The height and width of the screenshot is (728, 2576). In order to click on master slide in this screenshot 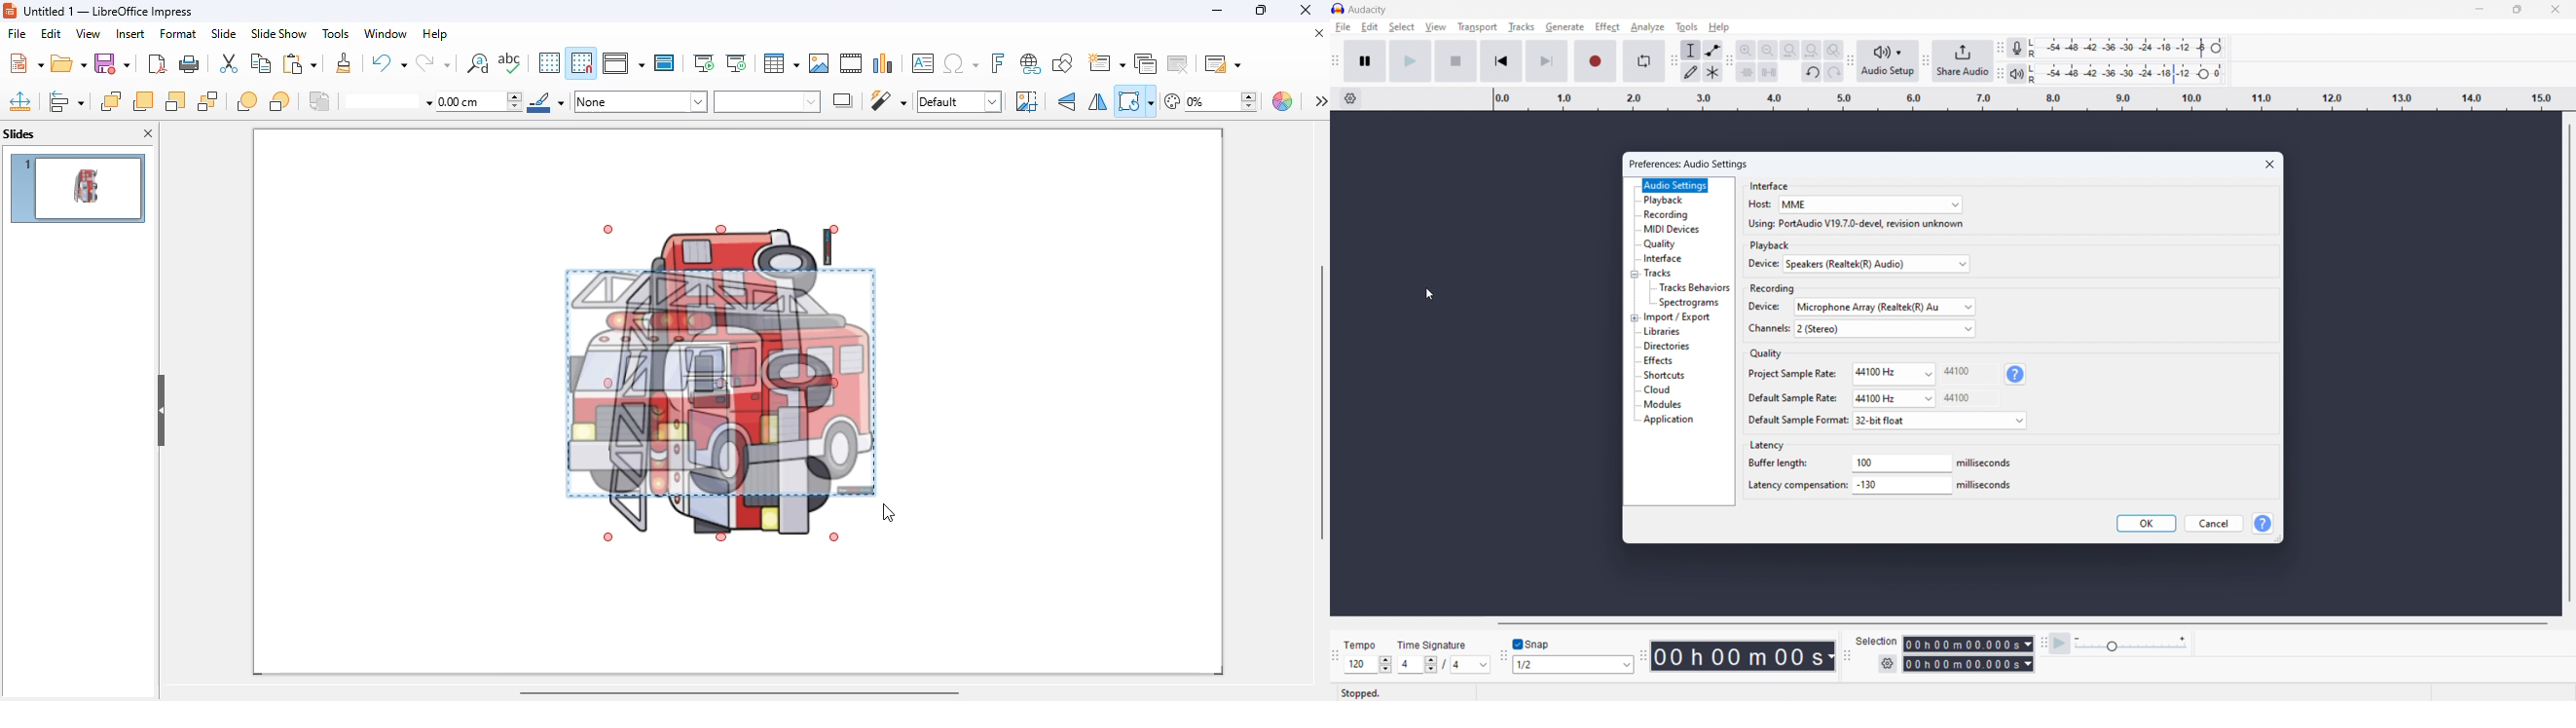, I will do `click(665, 62)`.